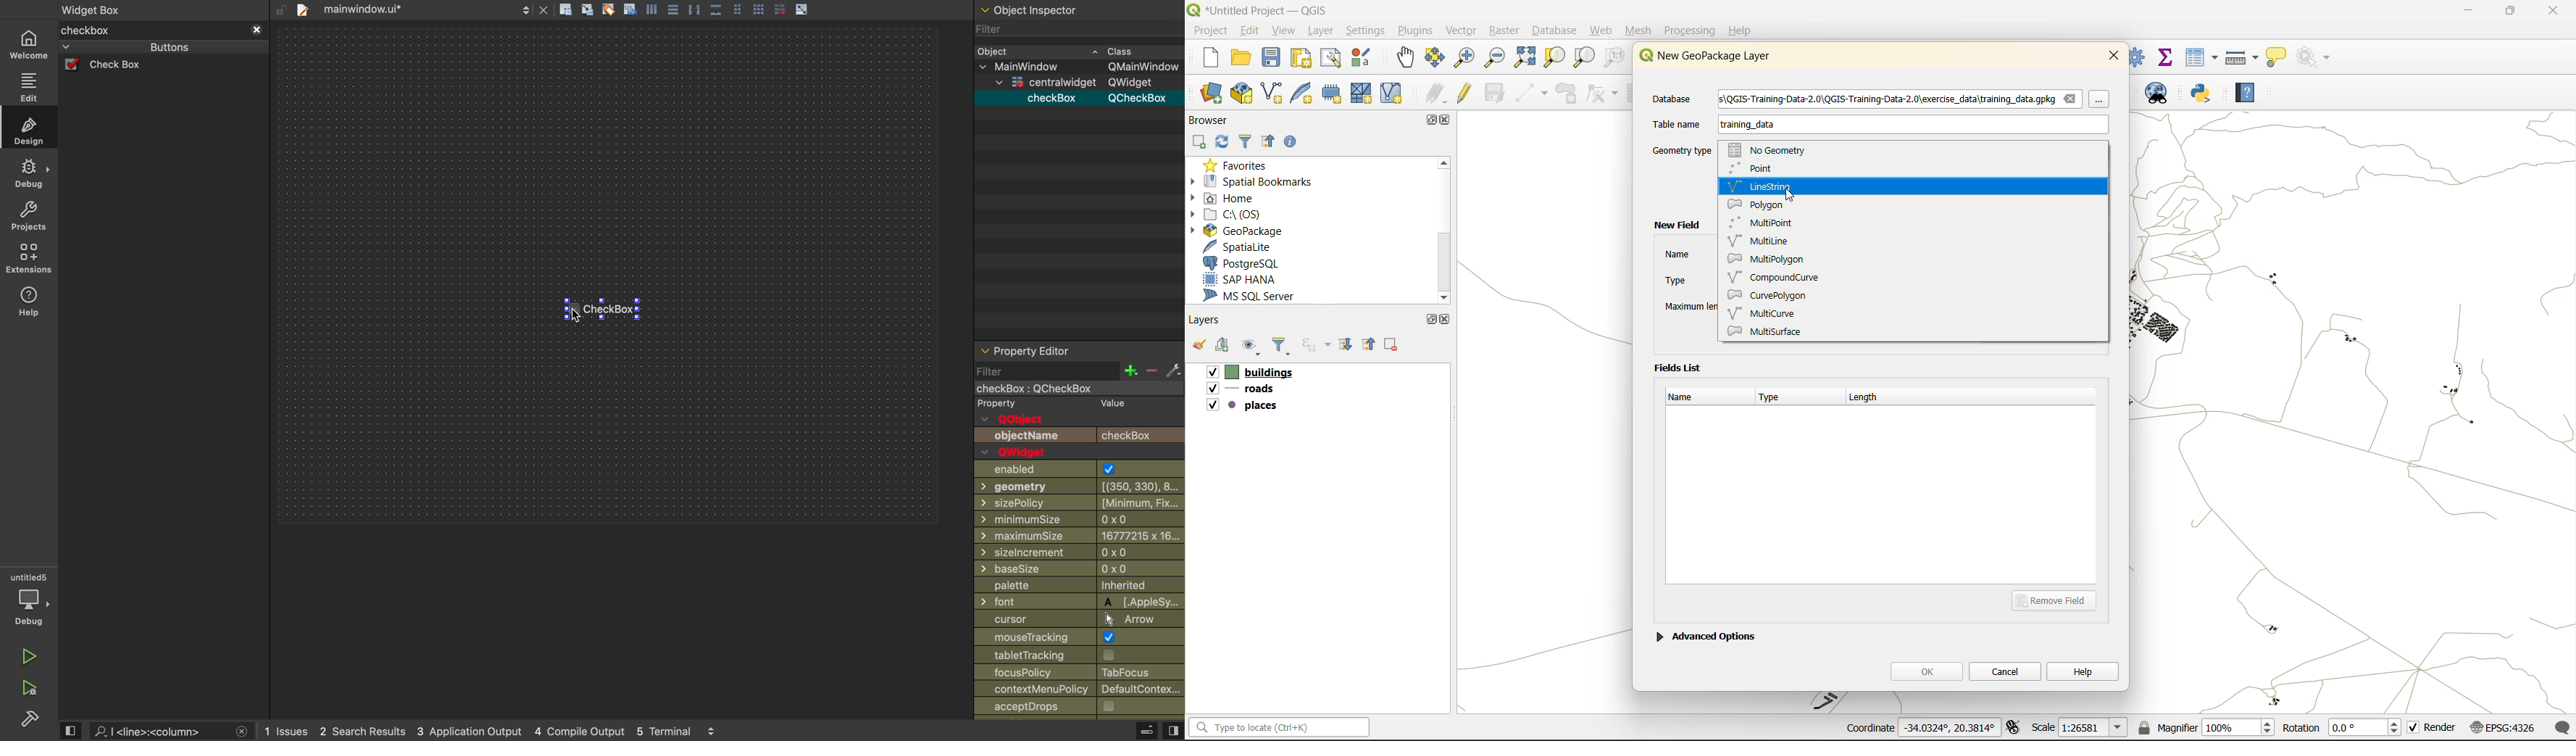 The width and height of the screenshot is (2576, 756). I want to click on buildings, so click(1249, 373).